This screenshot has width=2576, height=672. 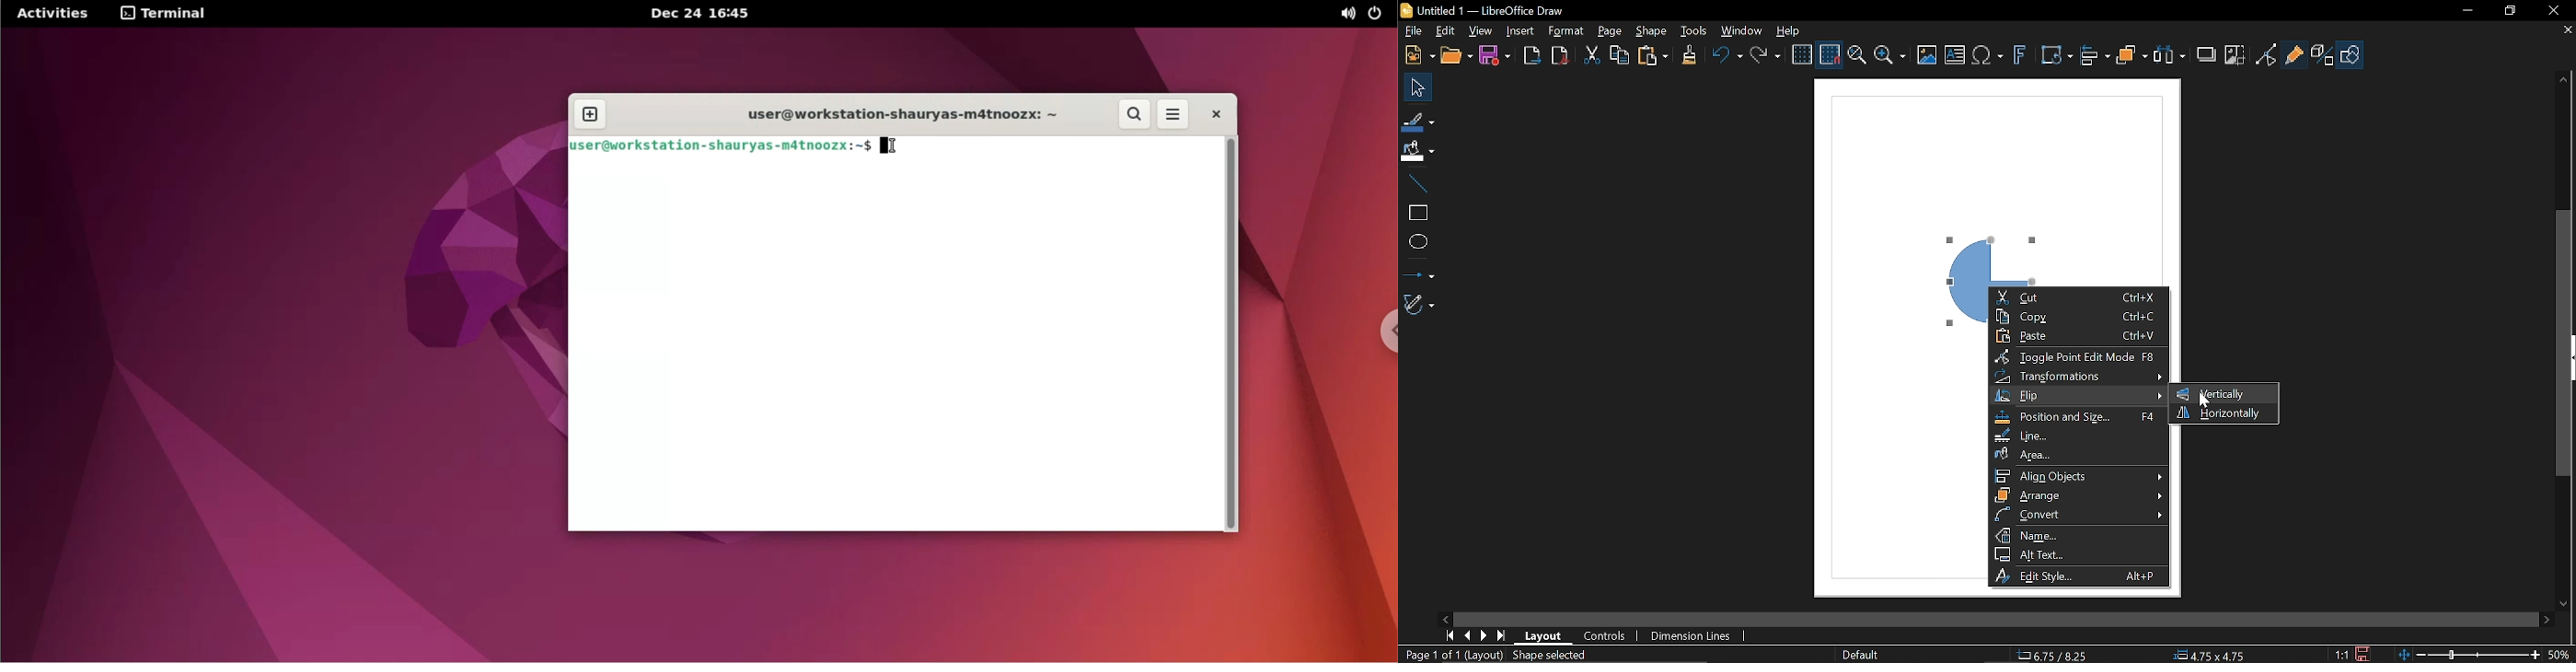 I want to click on Minimize, so click(x=2466, y=9).